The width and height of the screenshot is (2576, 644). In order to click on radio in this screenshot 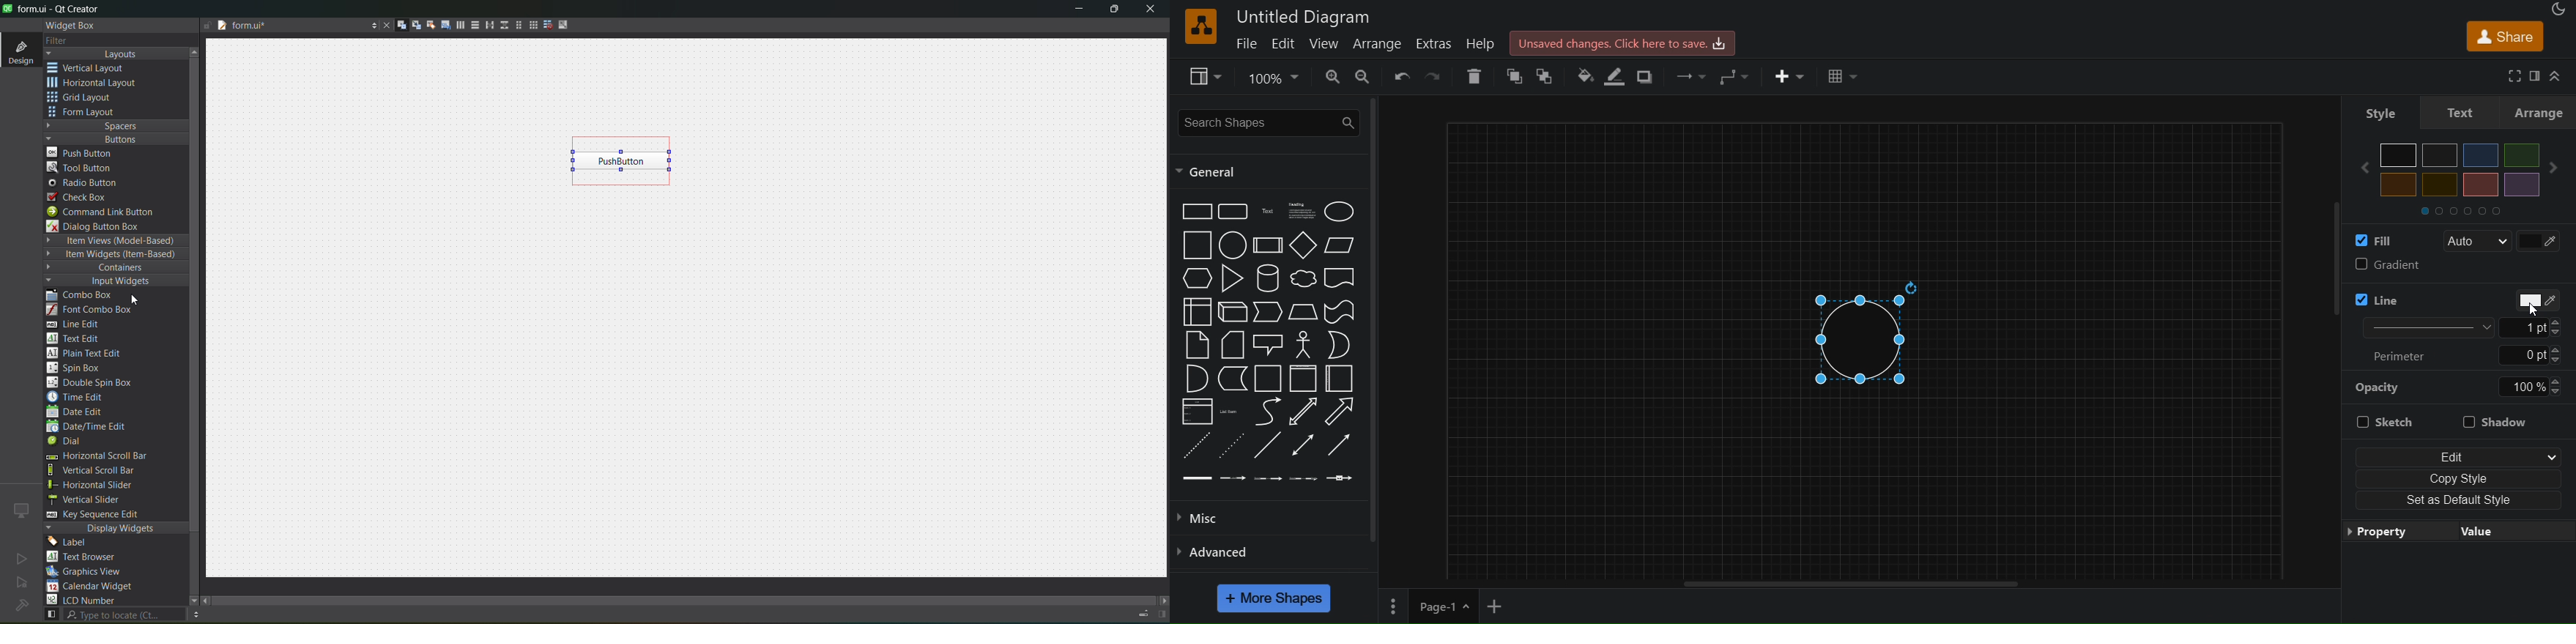, I will do `click(87, 183)`.